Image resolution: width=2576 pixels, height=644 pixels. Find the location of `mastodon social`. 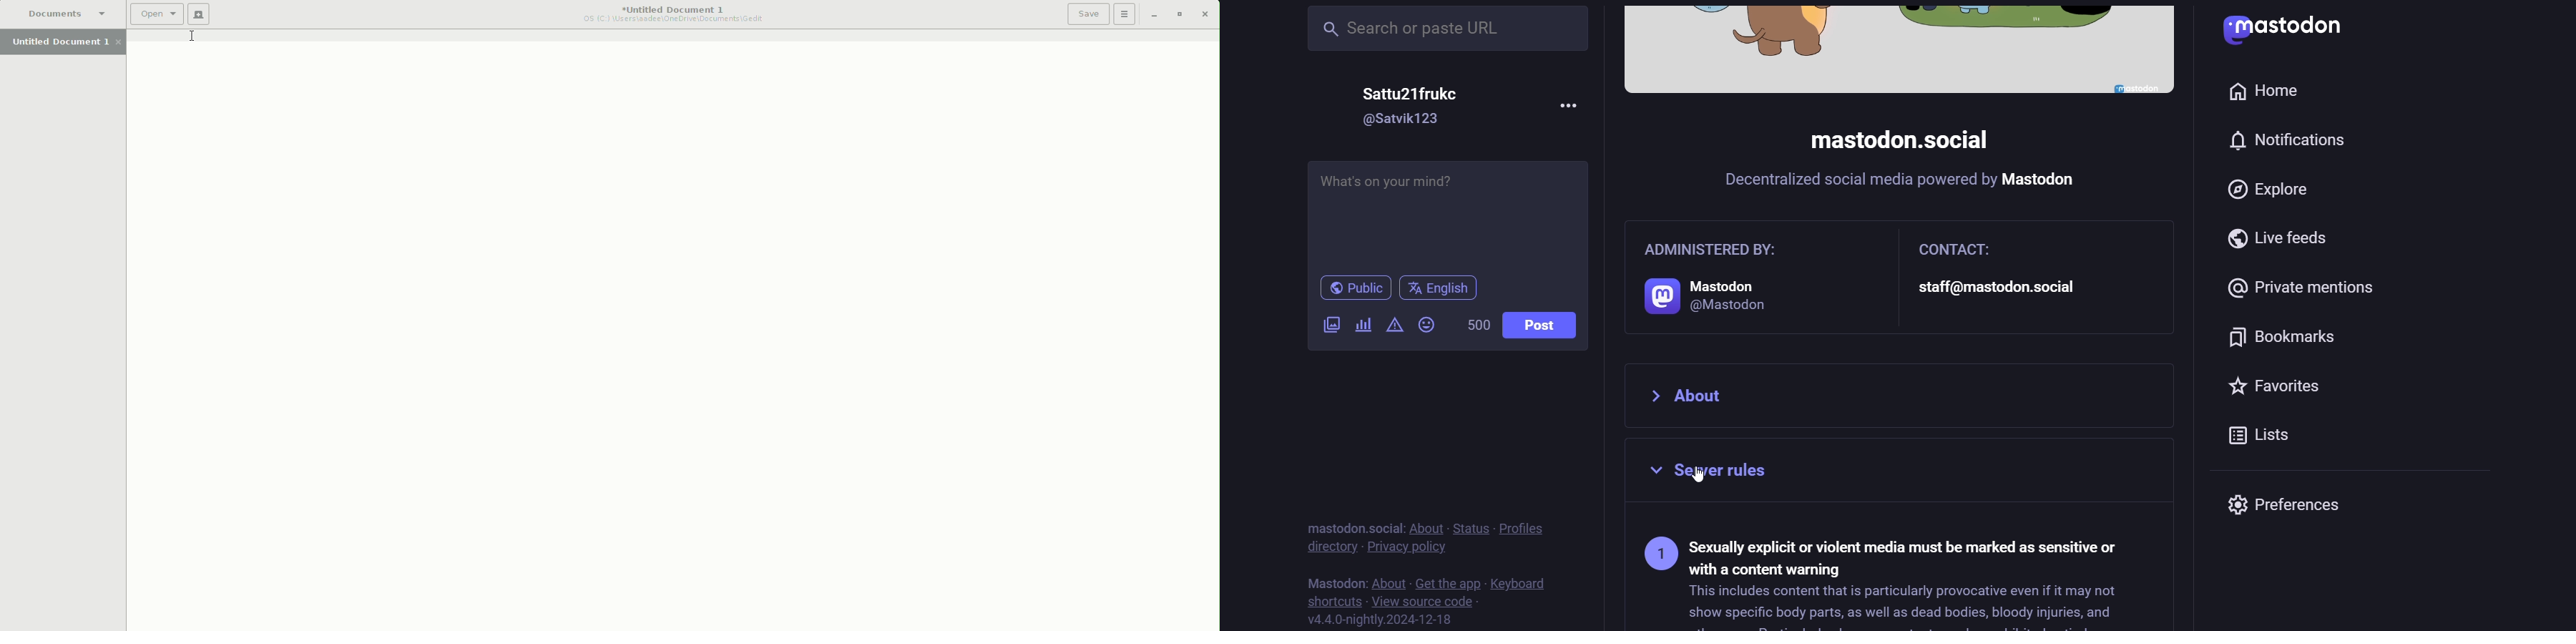

mastodon social is located at coordinates (1894, 141).